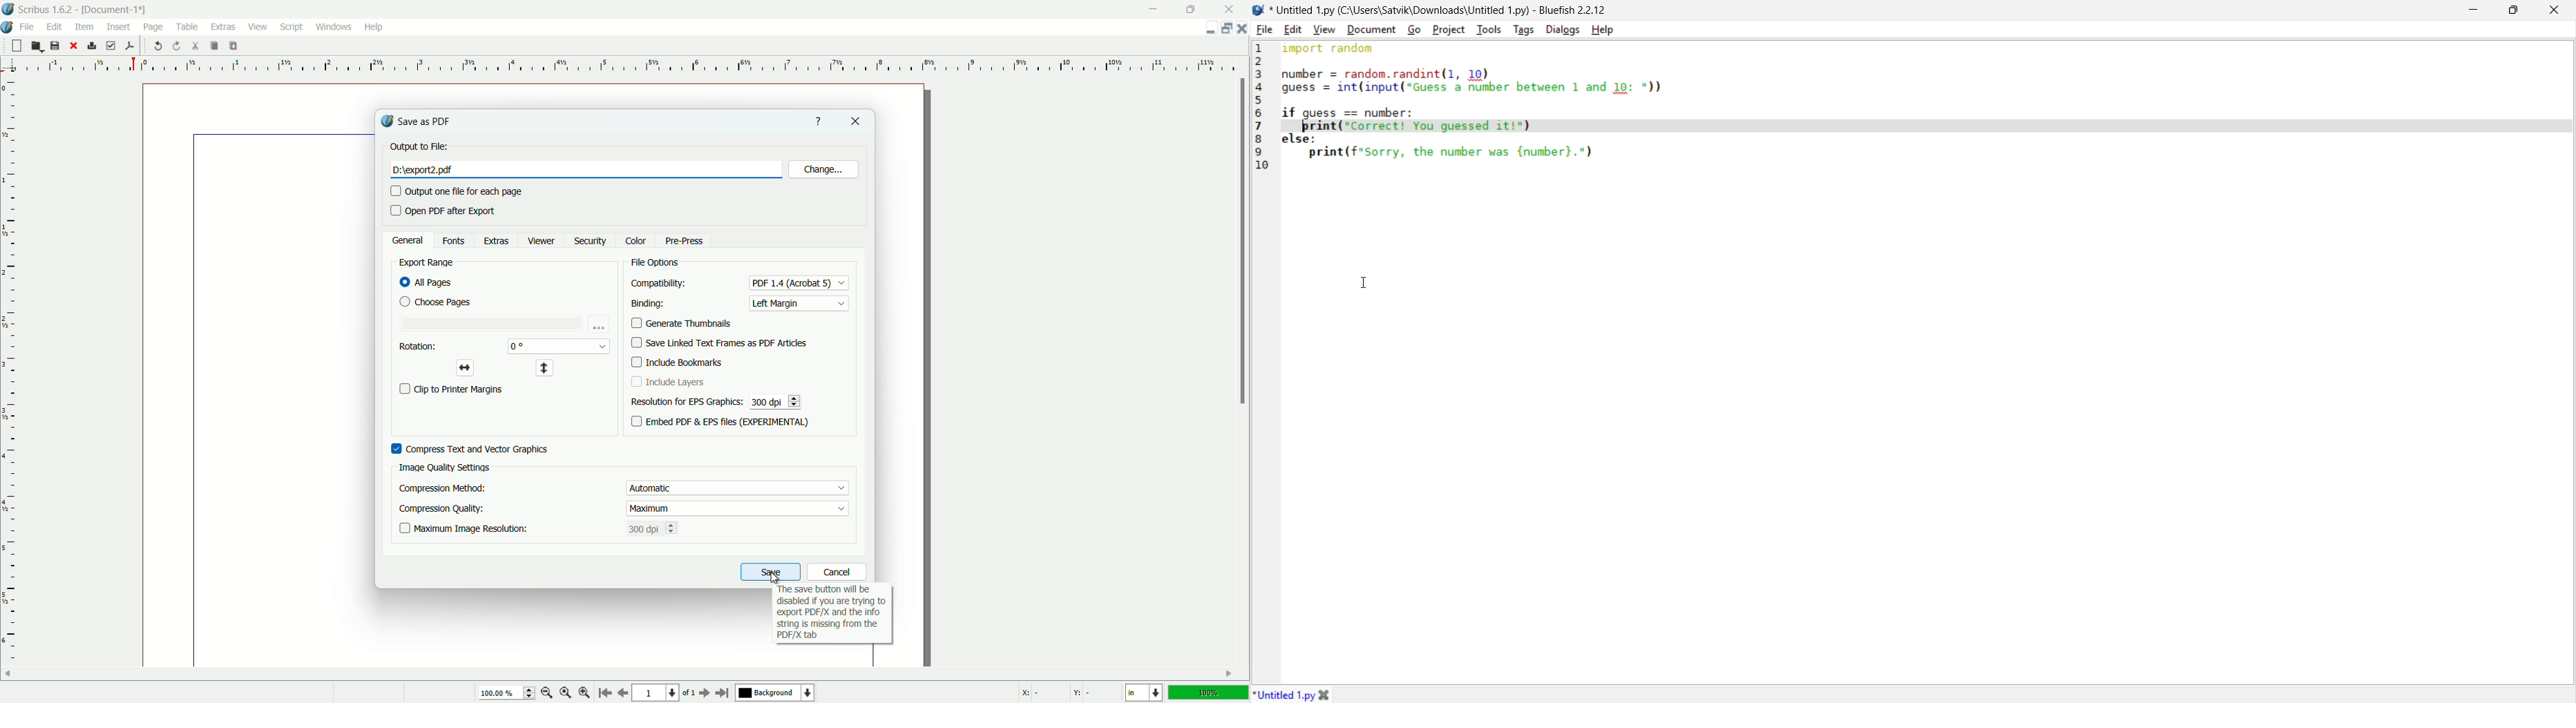  I want to click on 100.00%, so click(509, 693).